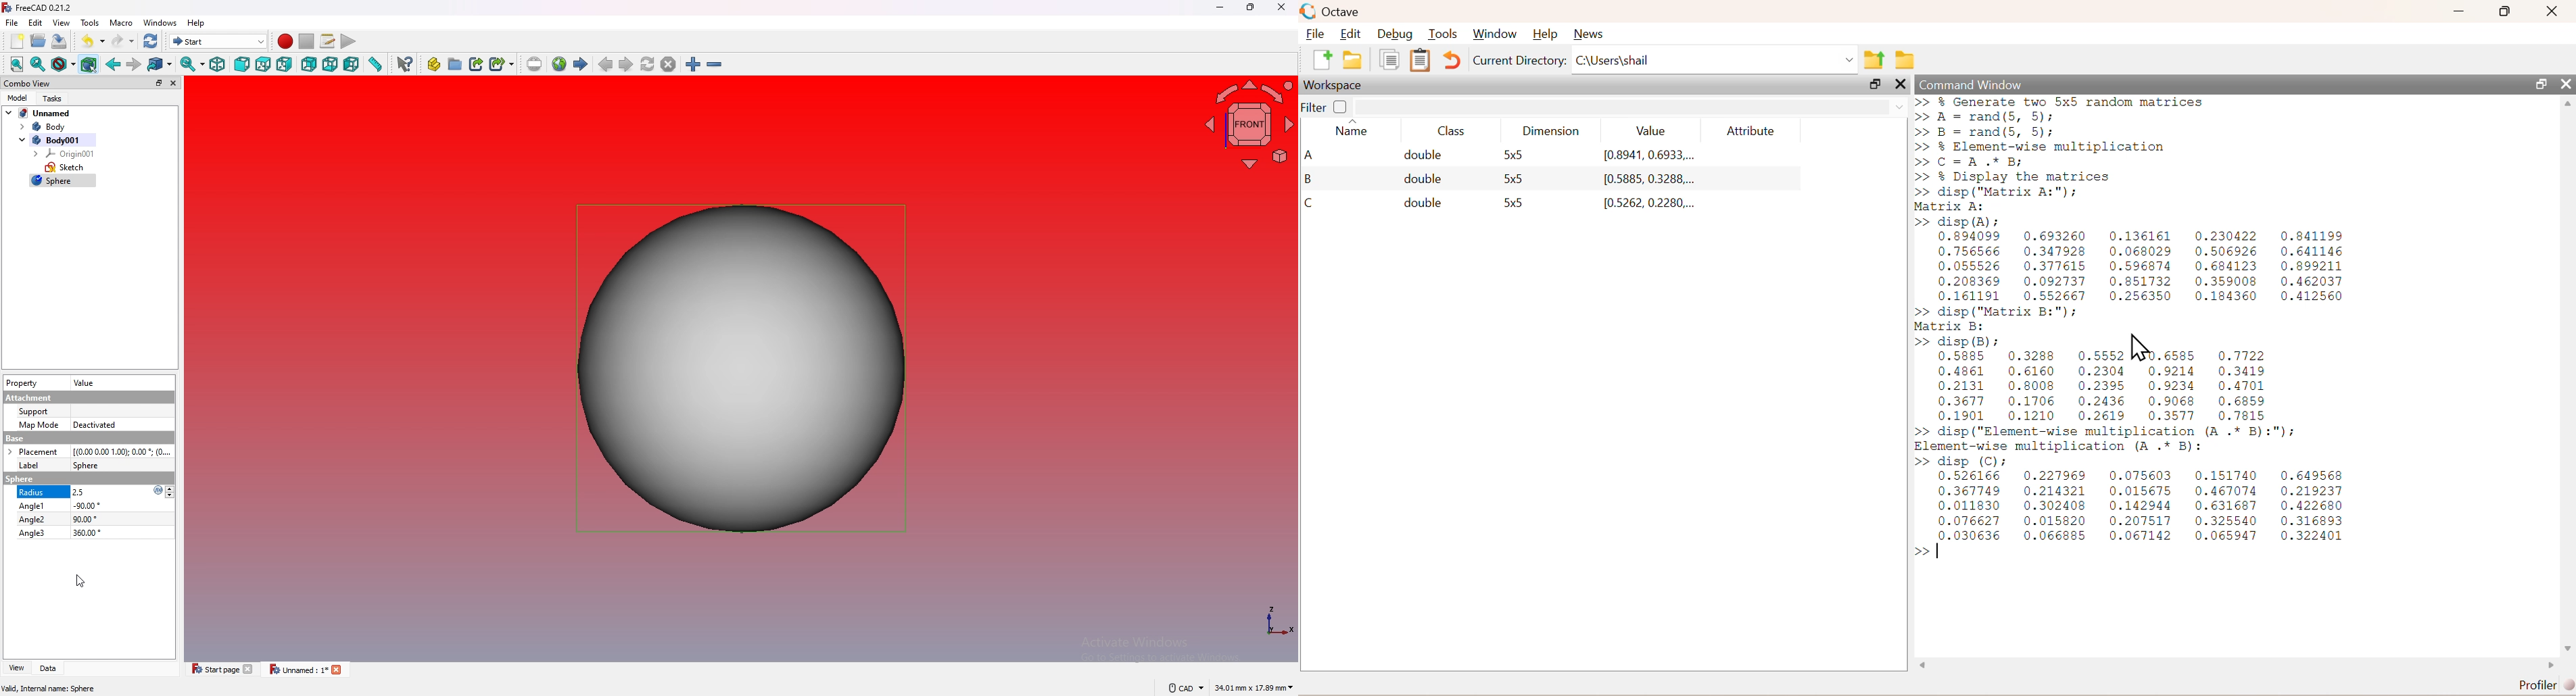 This screenshot has width=2576, height=700. Describe the element at coordinates (192, 64) in the screenshot. I see `sync view` at that location.